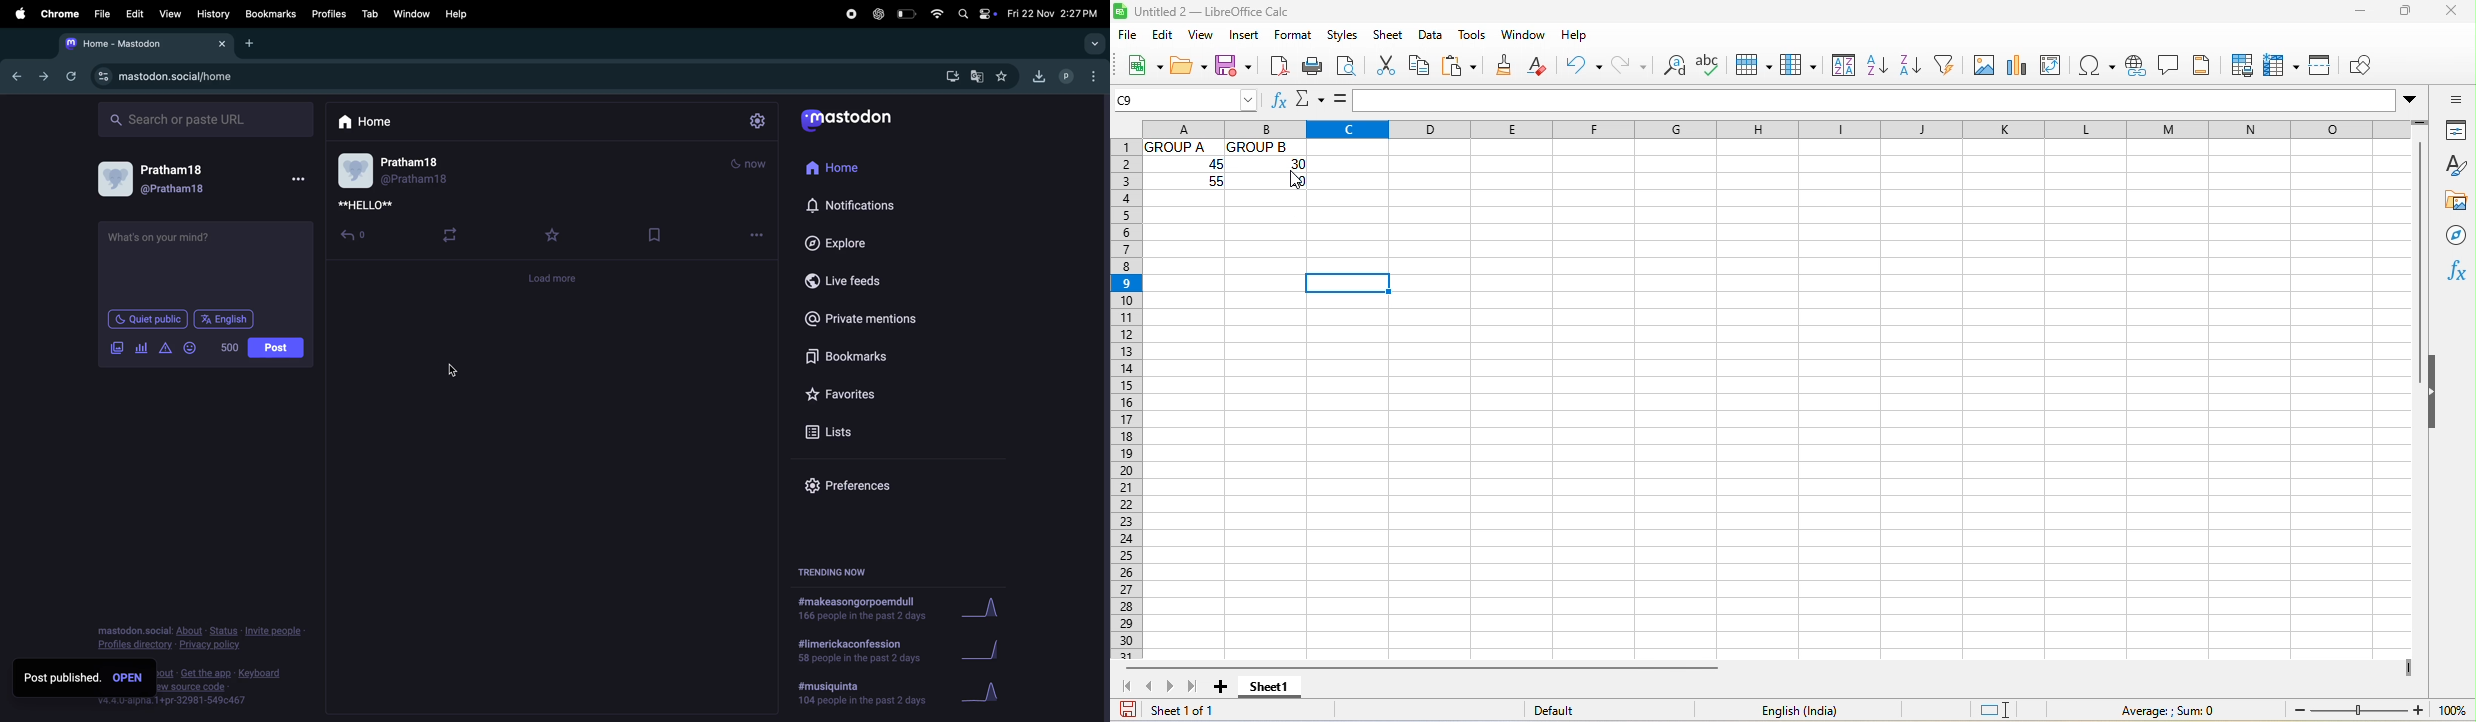 This screenshot has width=2492, height=728. I want to click on , so click(1266, 180).